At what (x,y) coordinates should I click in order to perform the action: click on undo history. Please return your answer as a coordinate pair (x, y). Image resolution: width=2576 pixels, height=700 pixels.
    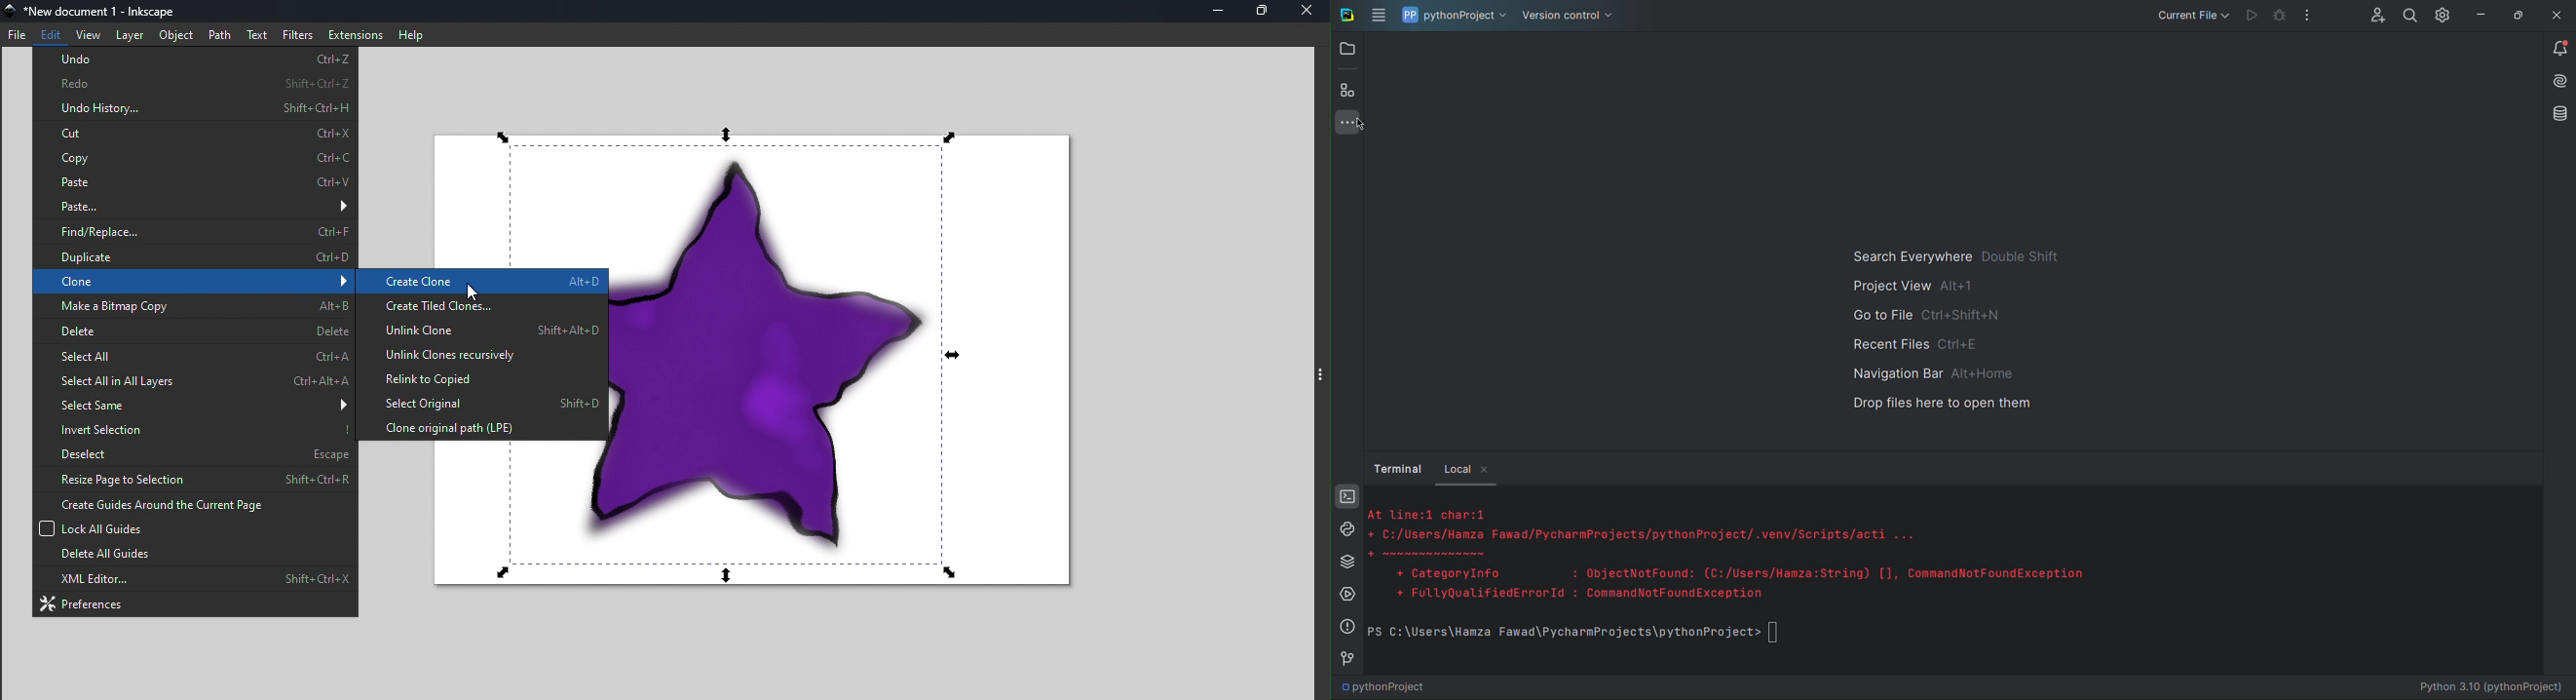
    Looking at the image, I should click on (196, 107).